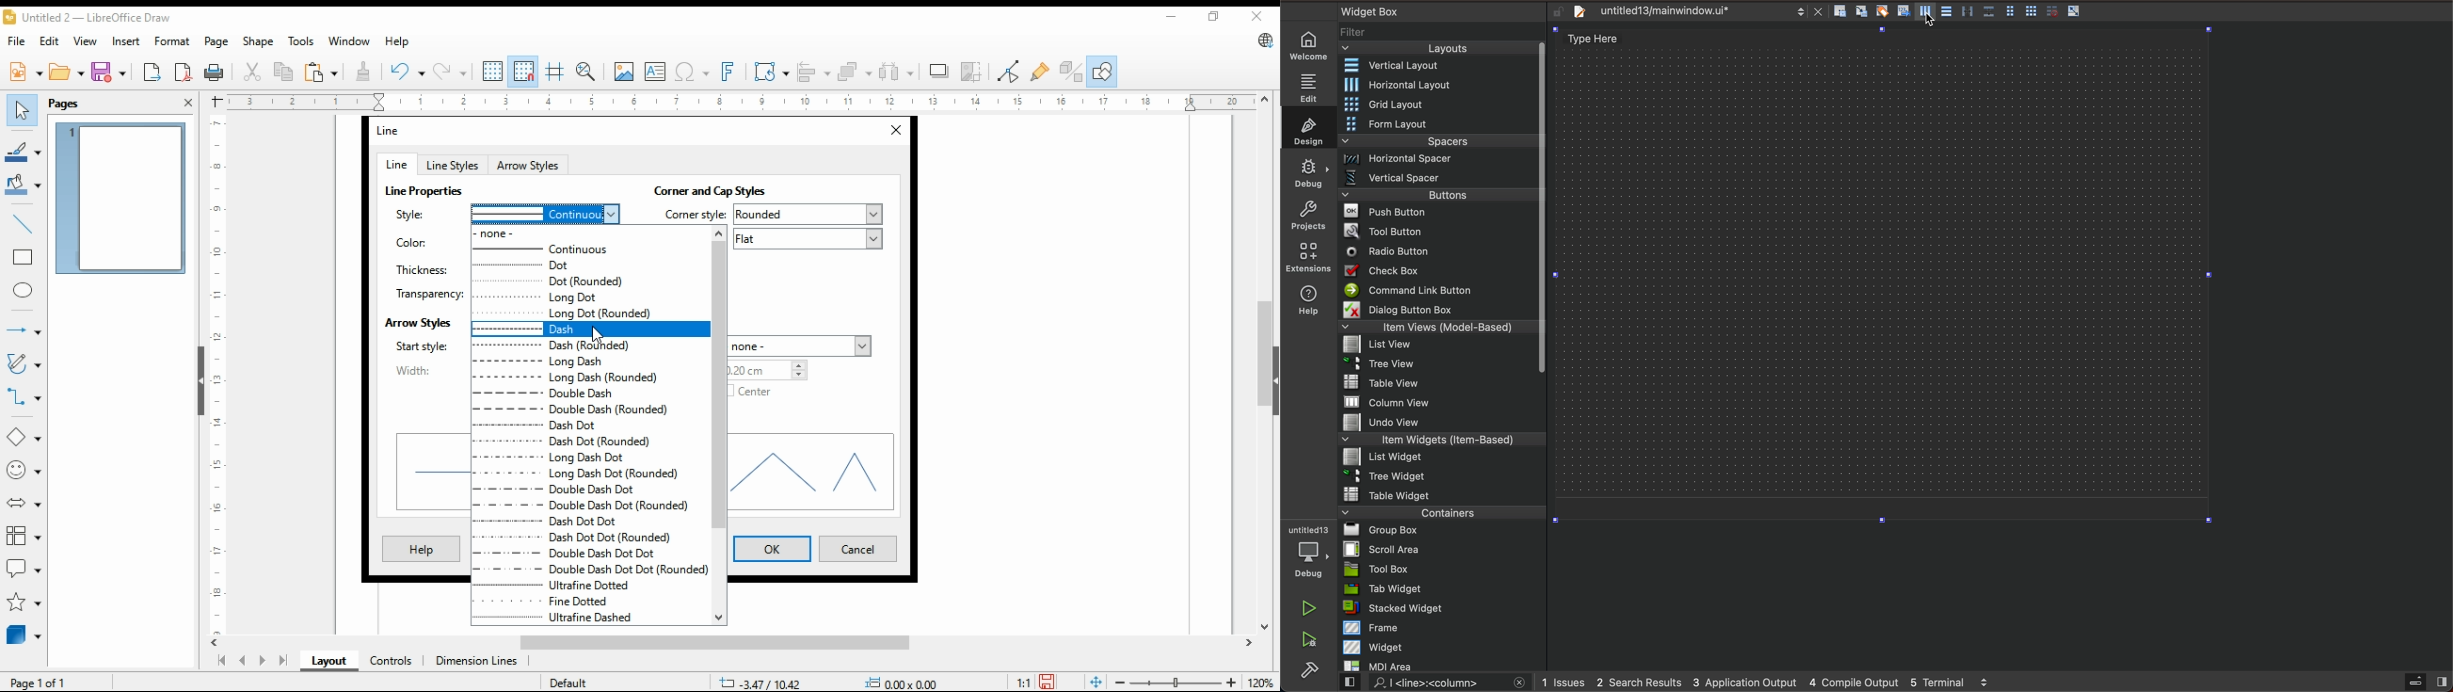 This screenshot has height=700, width=2464. What do you see at coordinates (1438, 383) in the screenshot?
I see `table view` at bounding box center [1438, 383].